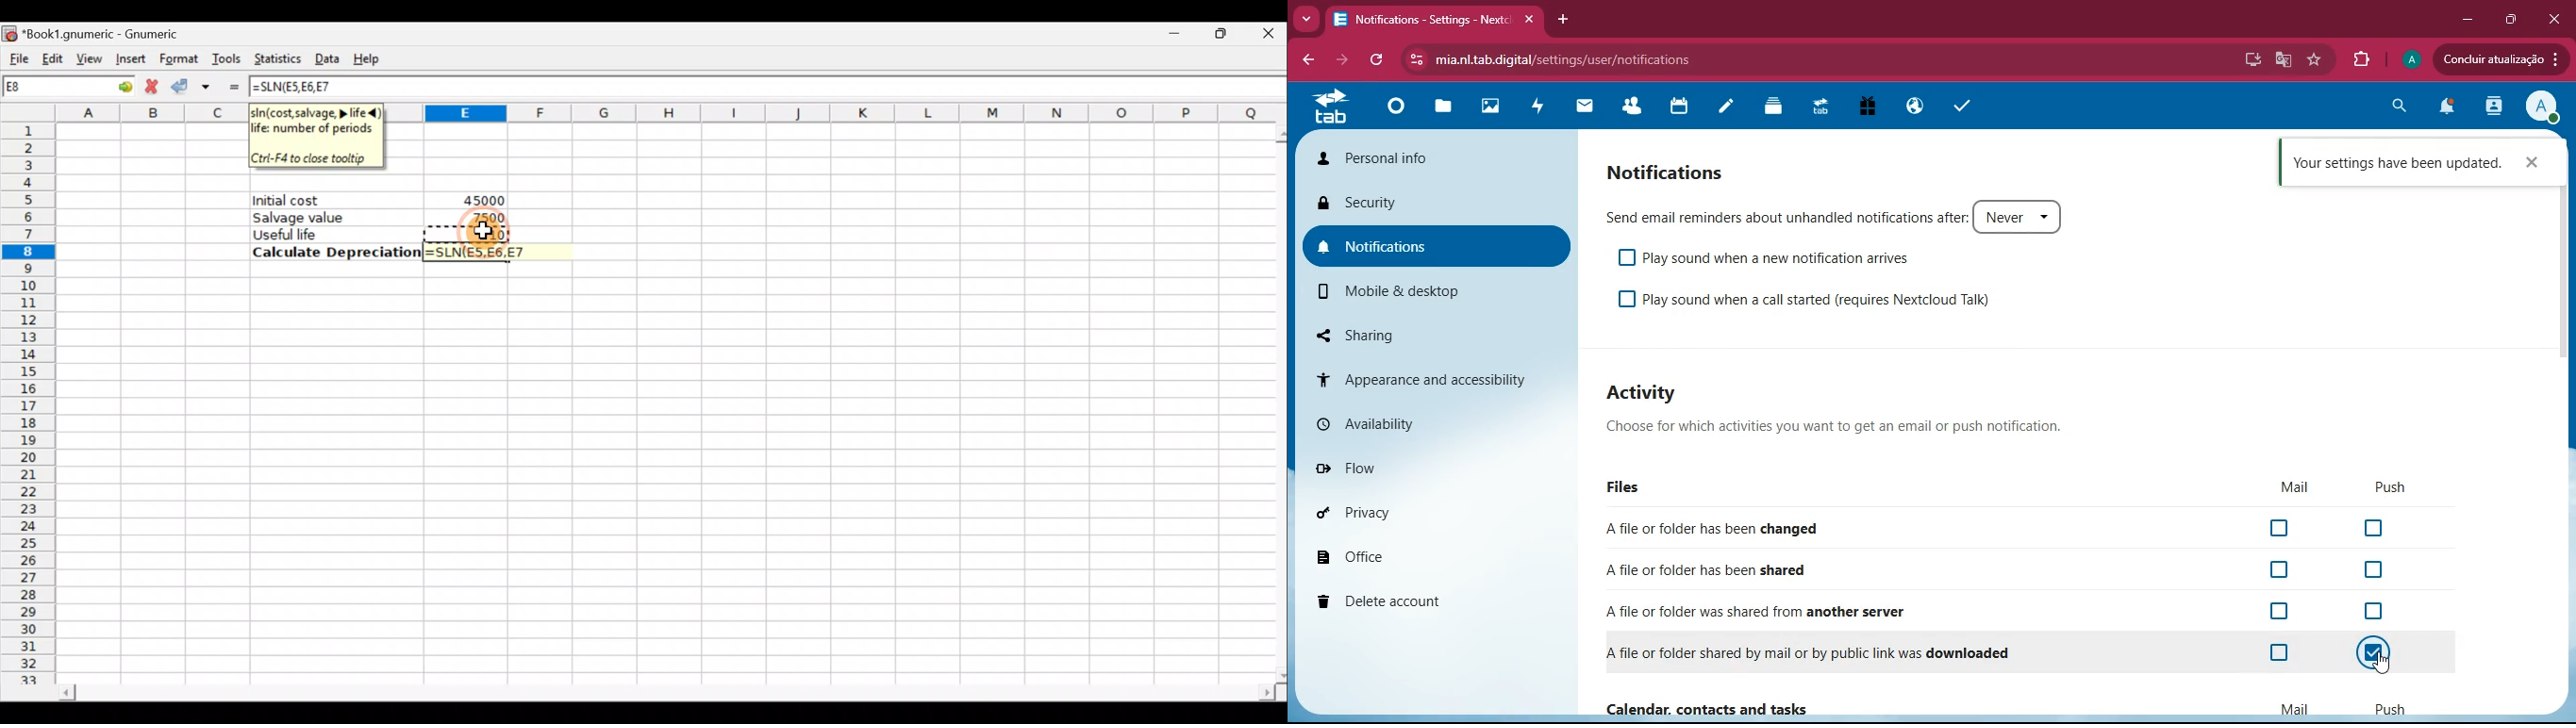 The image size is (2576, 728). Describe the element at coordinates (1582, 109) in the screenshot. I see `mail` at that location.